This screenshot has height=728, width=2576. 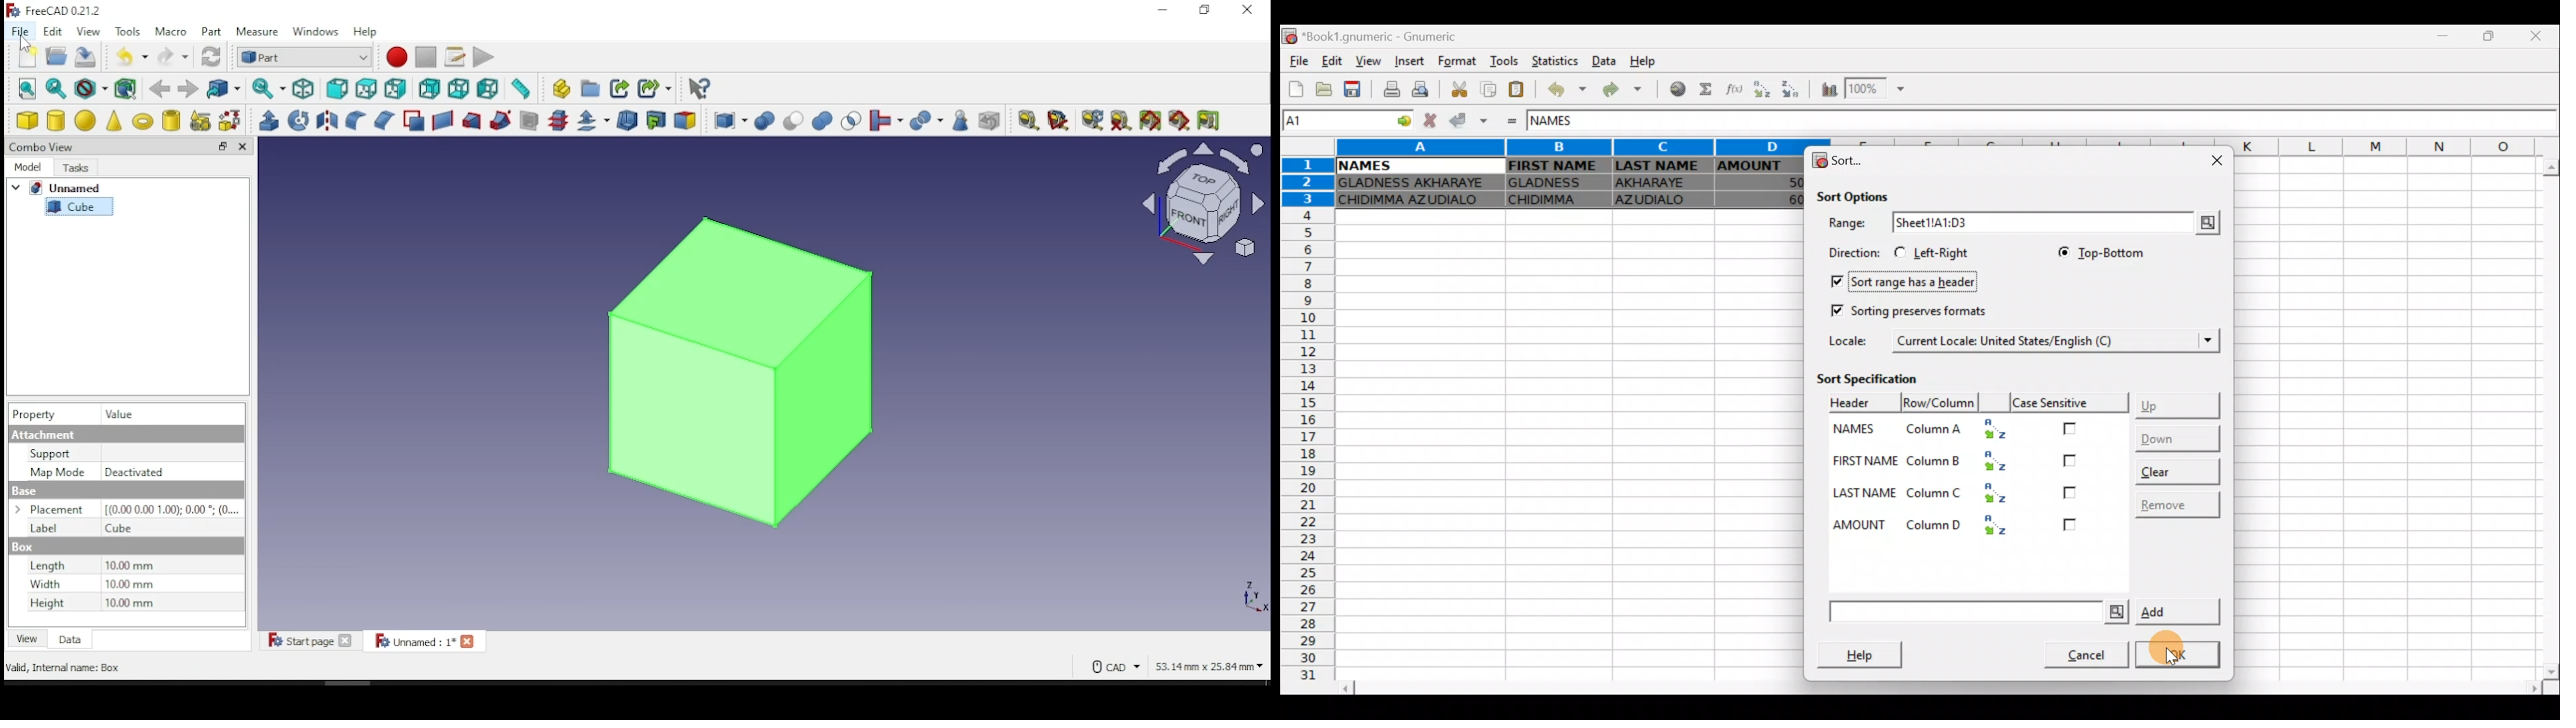 I want to click on Save current workbook, so click(x=1355, y=88).